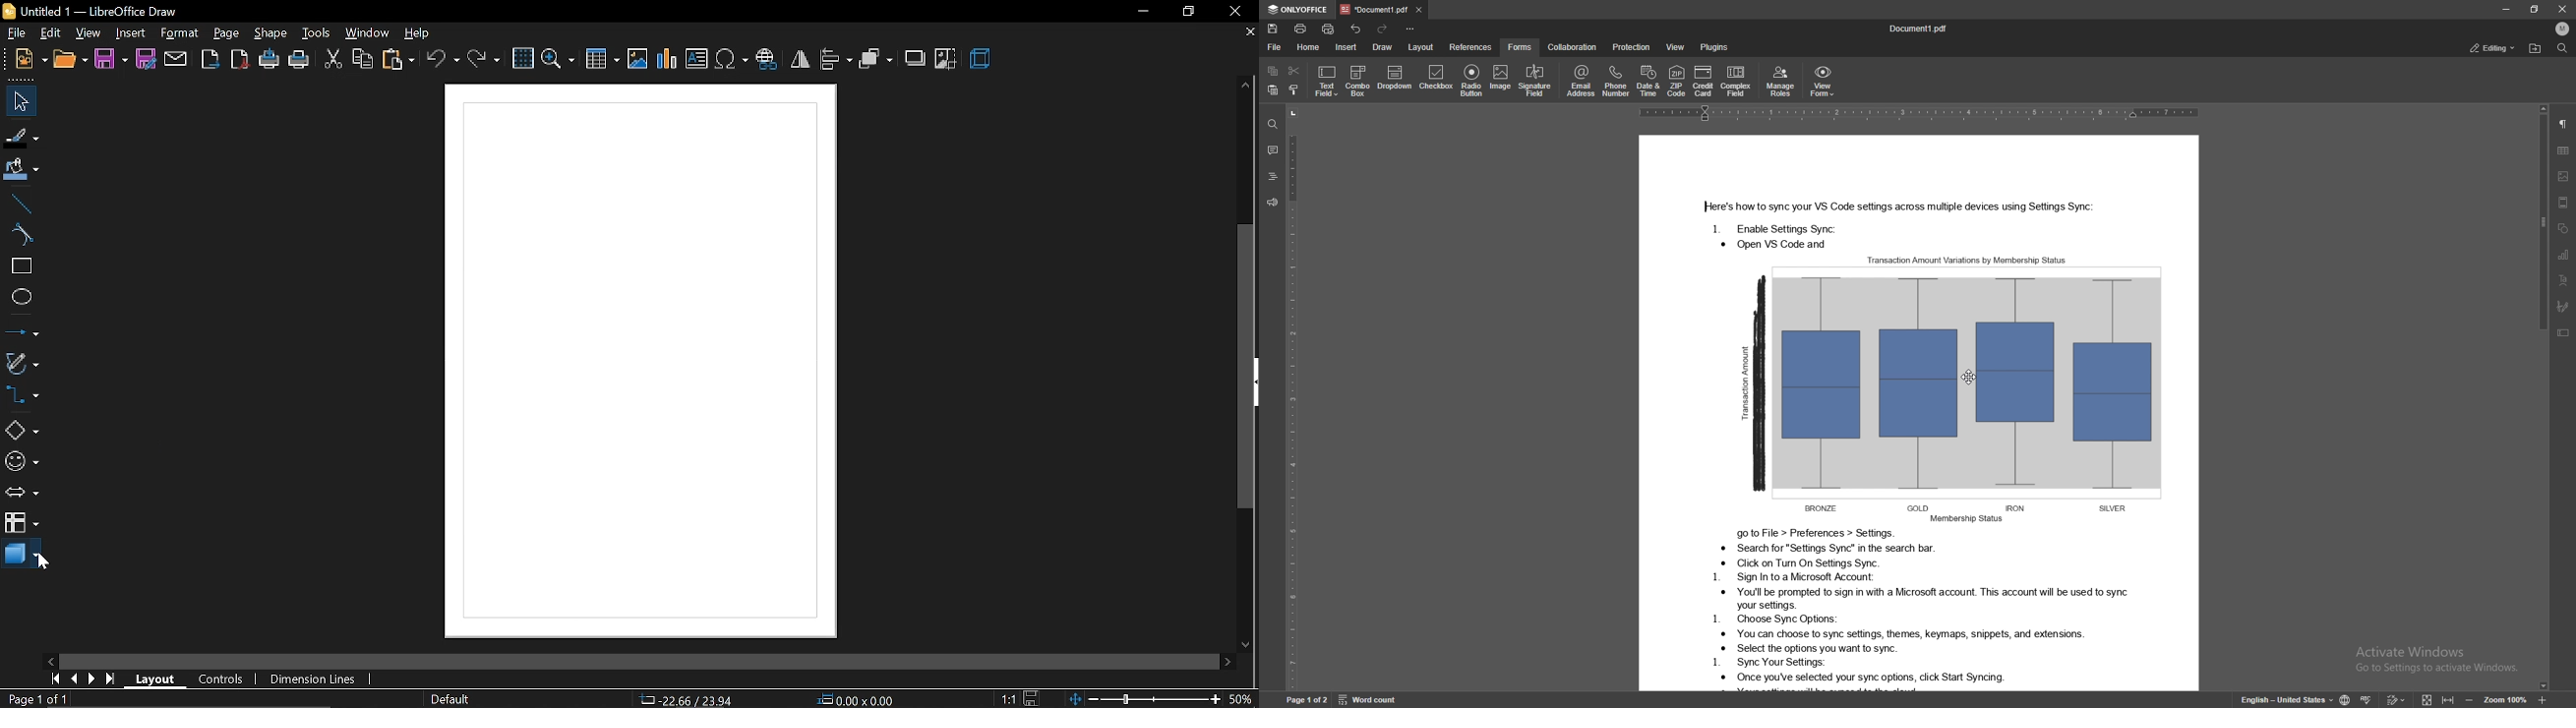 This screenshot has height=728, width=2576. What do you see at coordinates (89, 31) in the screenshot?
I see `view` at bounding box center [89, 31].